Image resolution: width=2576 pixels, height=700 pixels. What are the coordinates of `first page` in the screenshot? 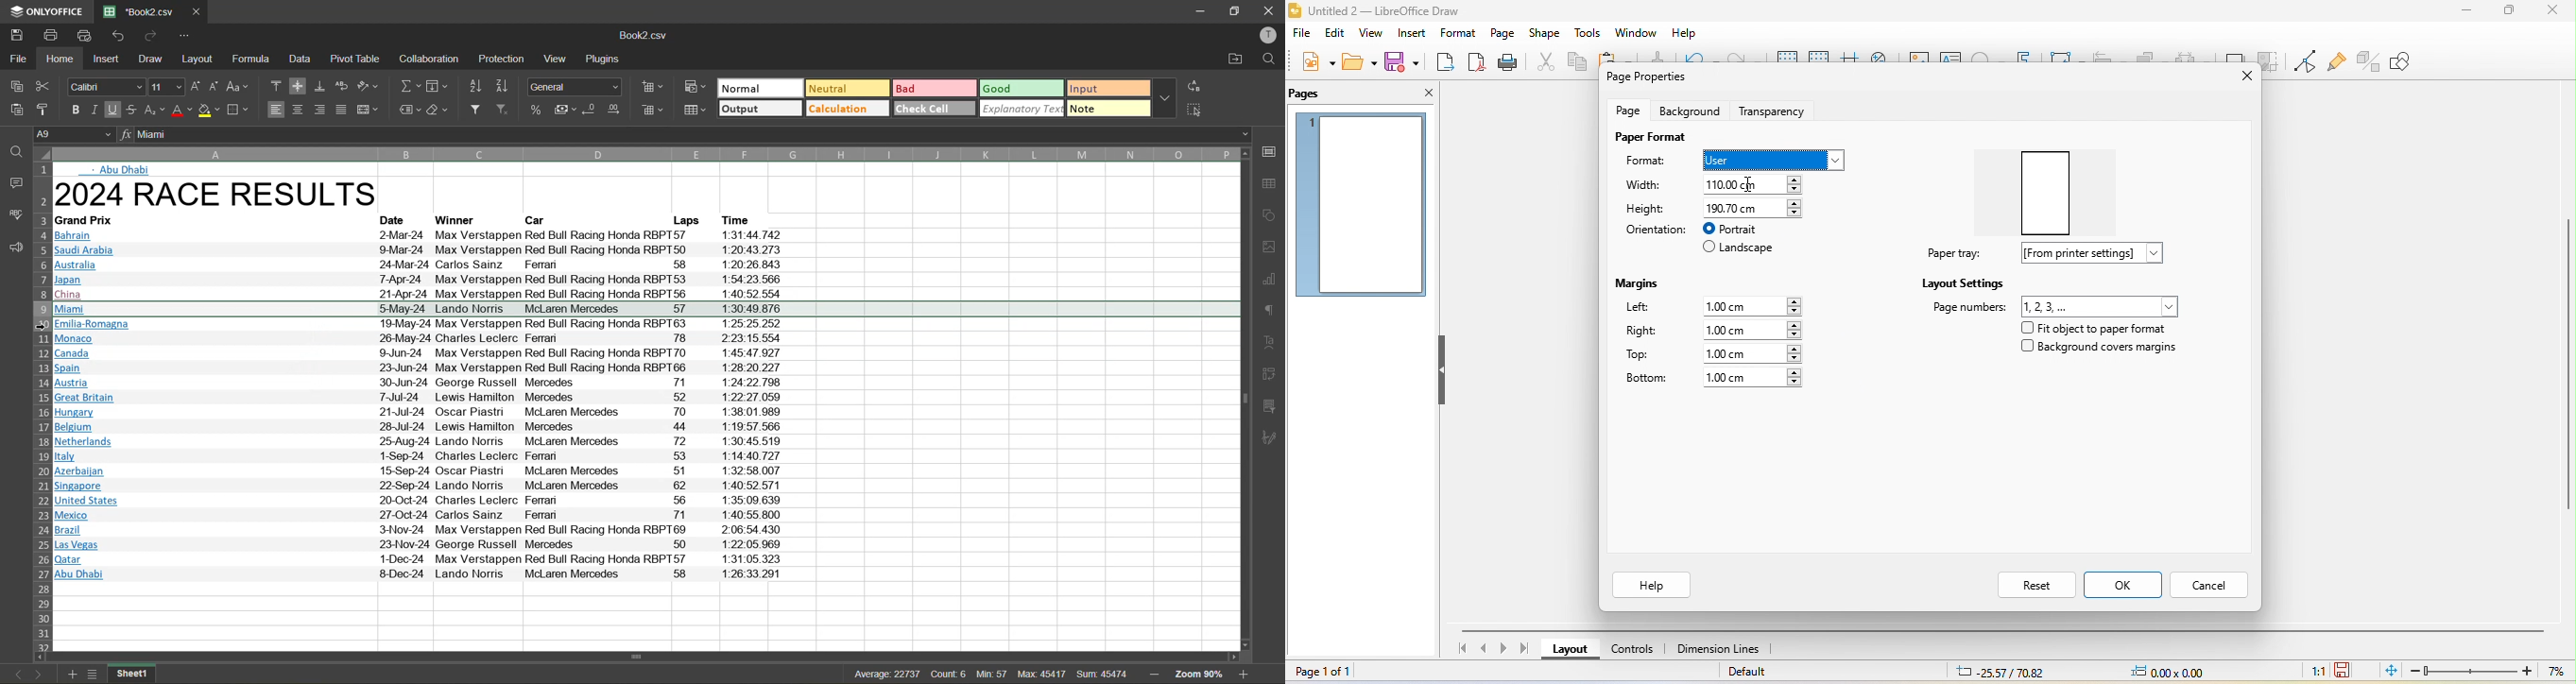 It's located at (1460, 651).